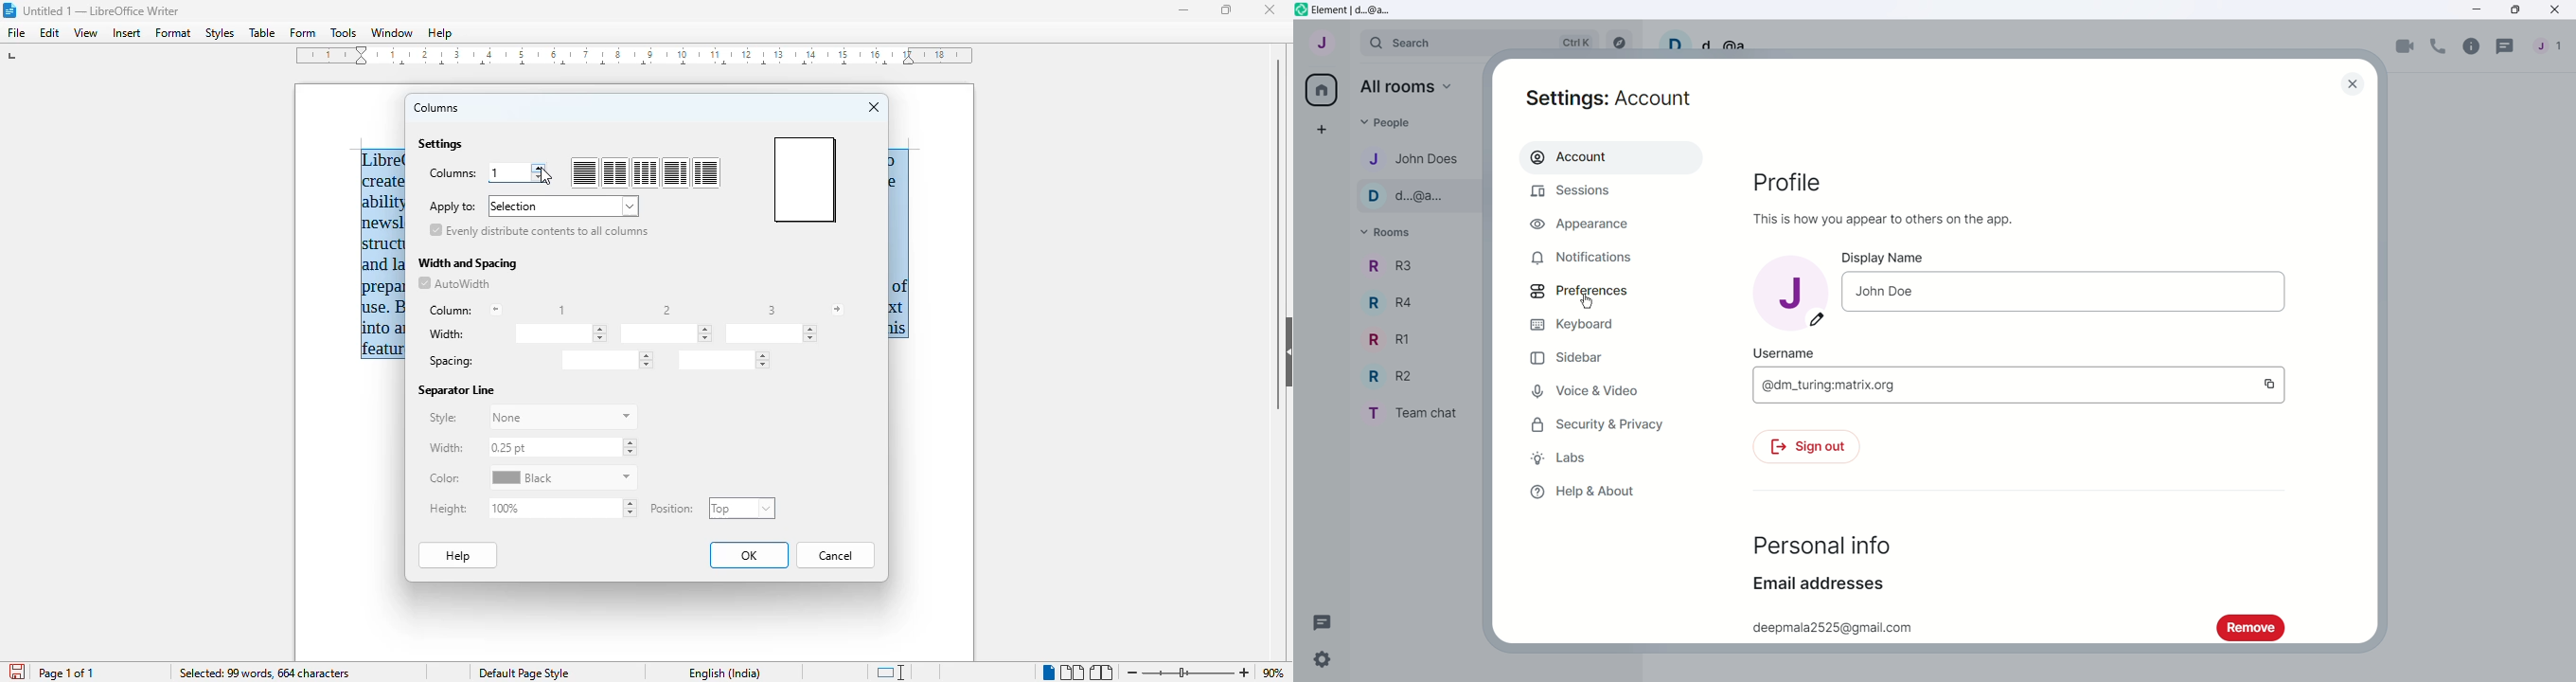 The height and width of the screenshot is (700, 2576). I want to click on English (India), so click(725, 673).